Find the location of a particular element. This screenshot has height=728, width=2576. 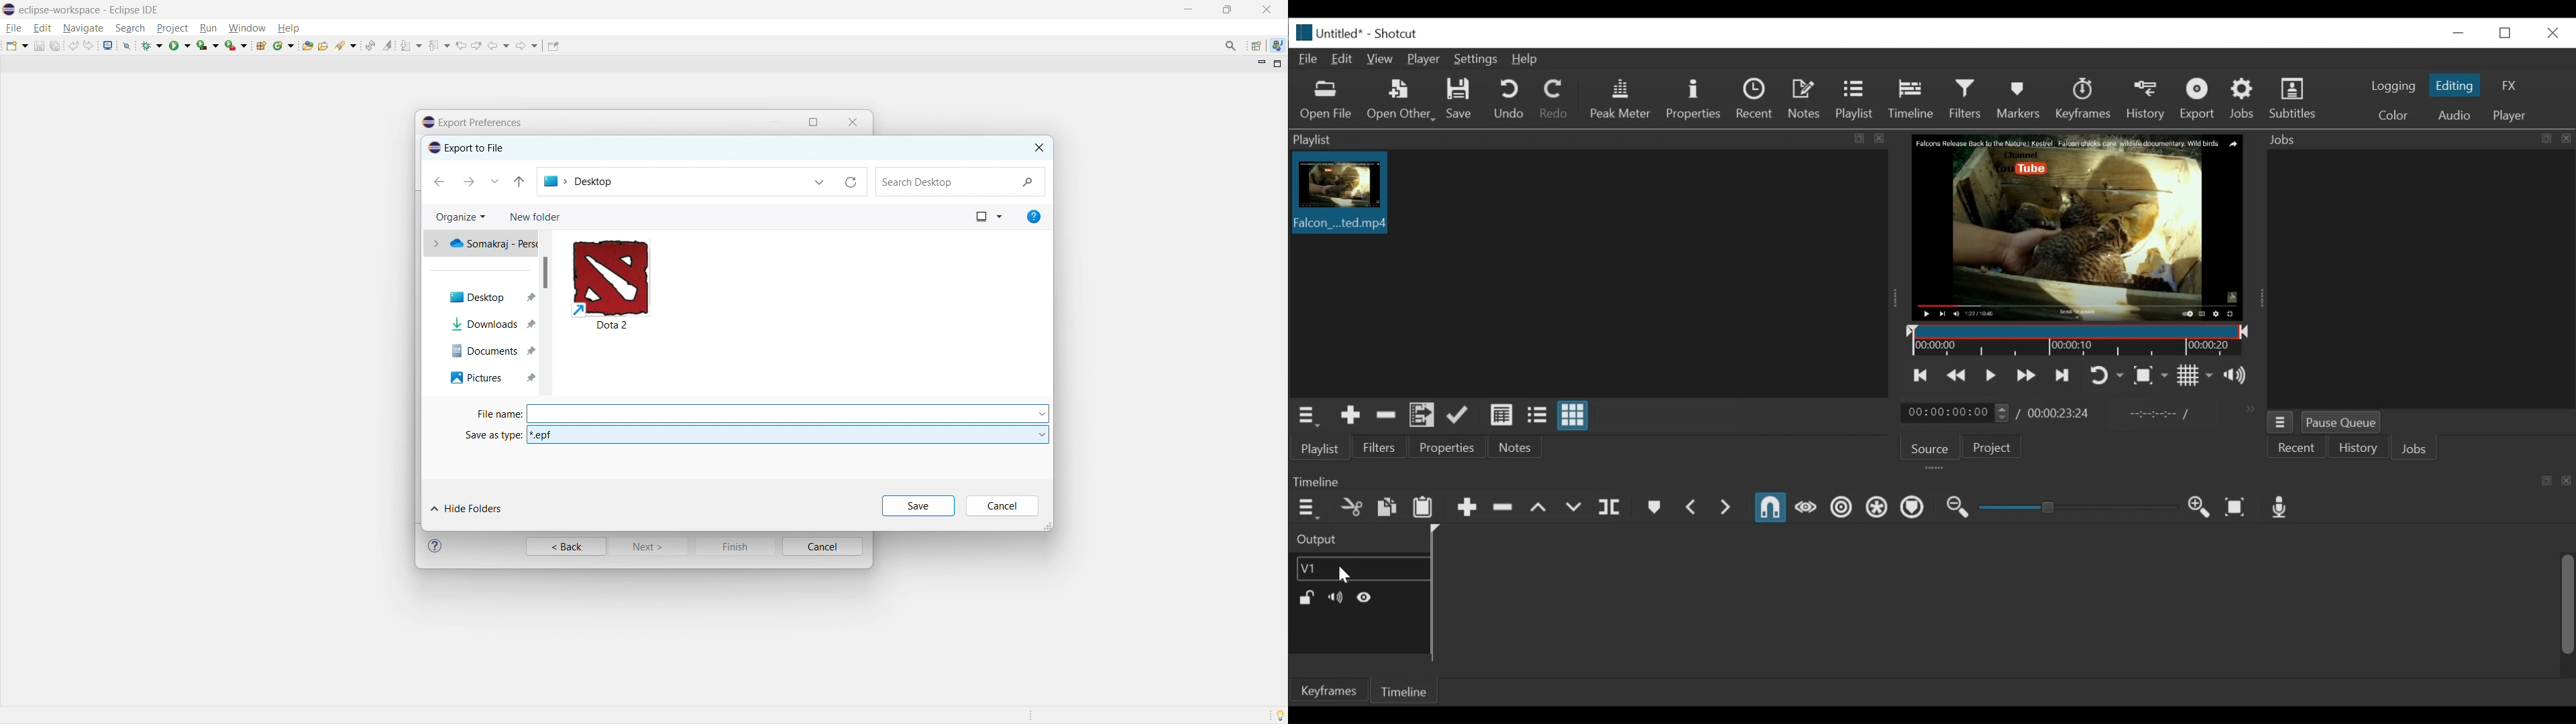

Total Duration is located at coordinates (2060, 414).